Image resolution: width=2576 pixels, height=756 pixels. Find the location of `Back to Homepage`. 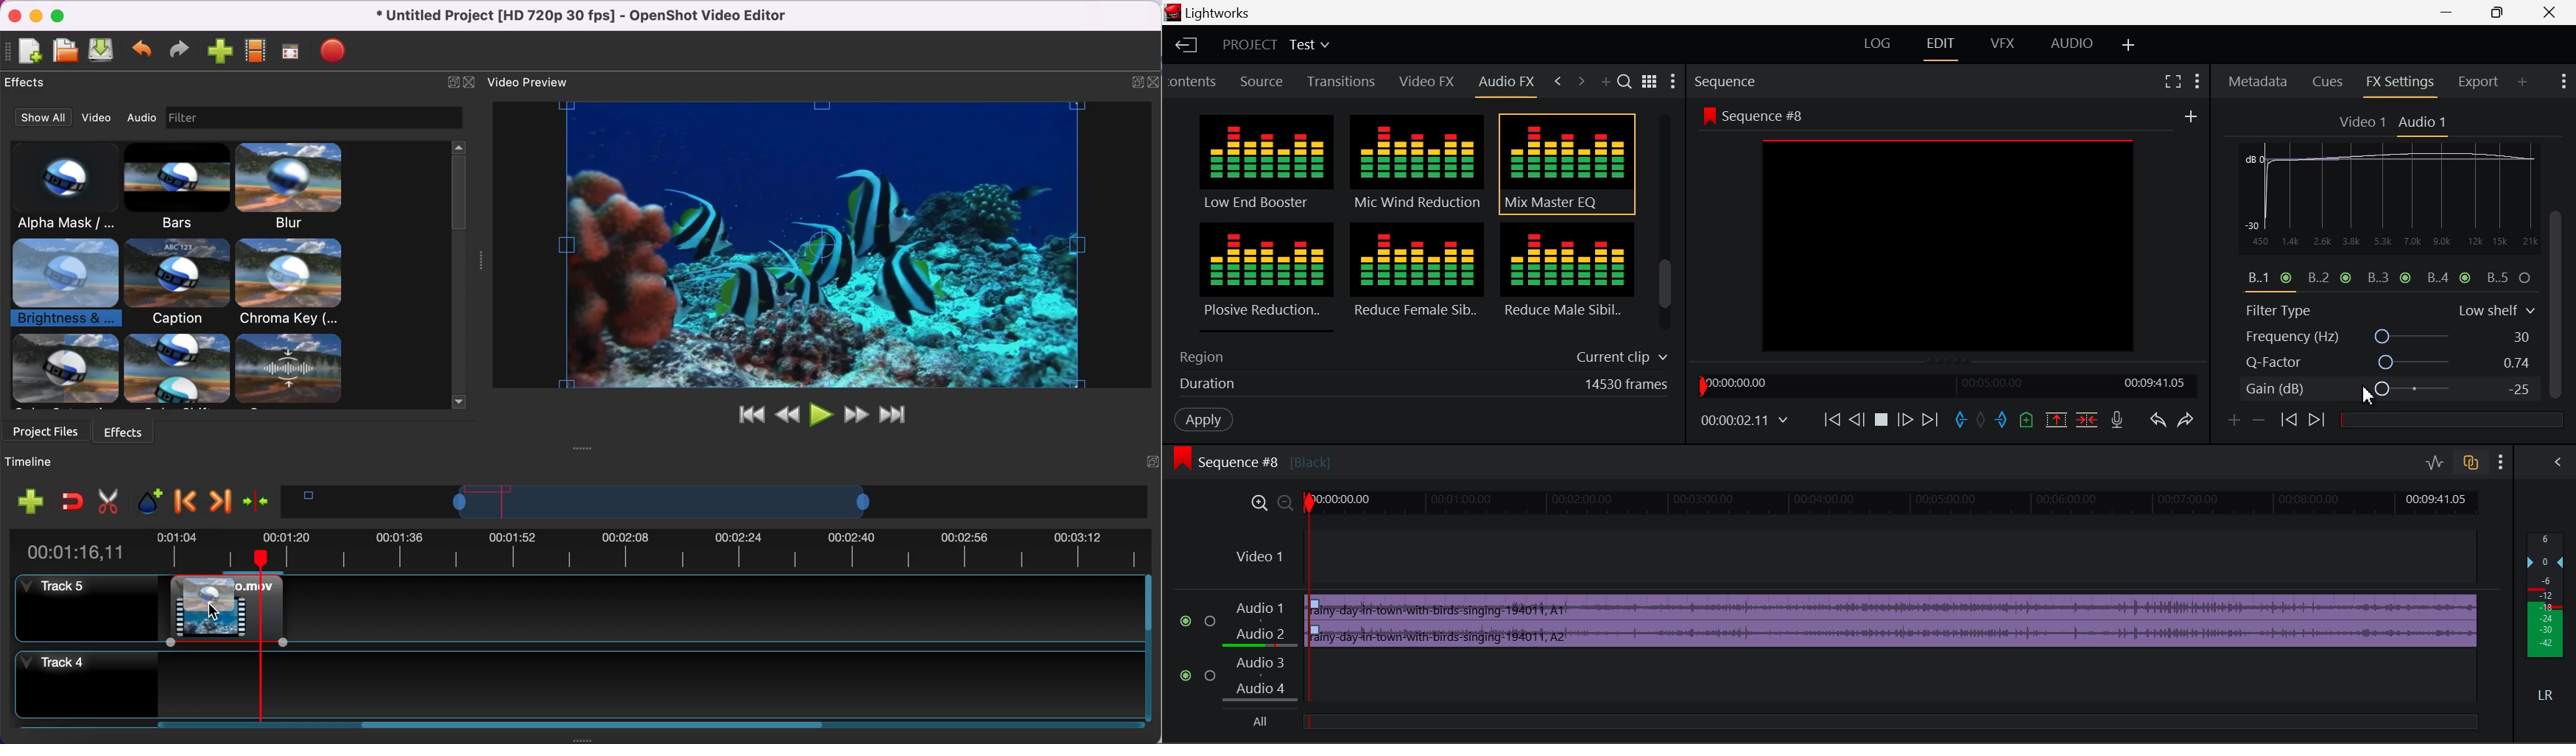

Back to Homepage is located at coordinates (1185, 45).